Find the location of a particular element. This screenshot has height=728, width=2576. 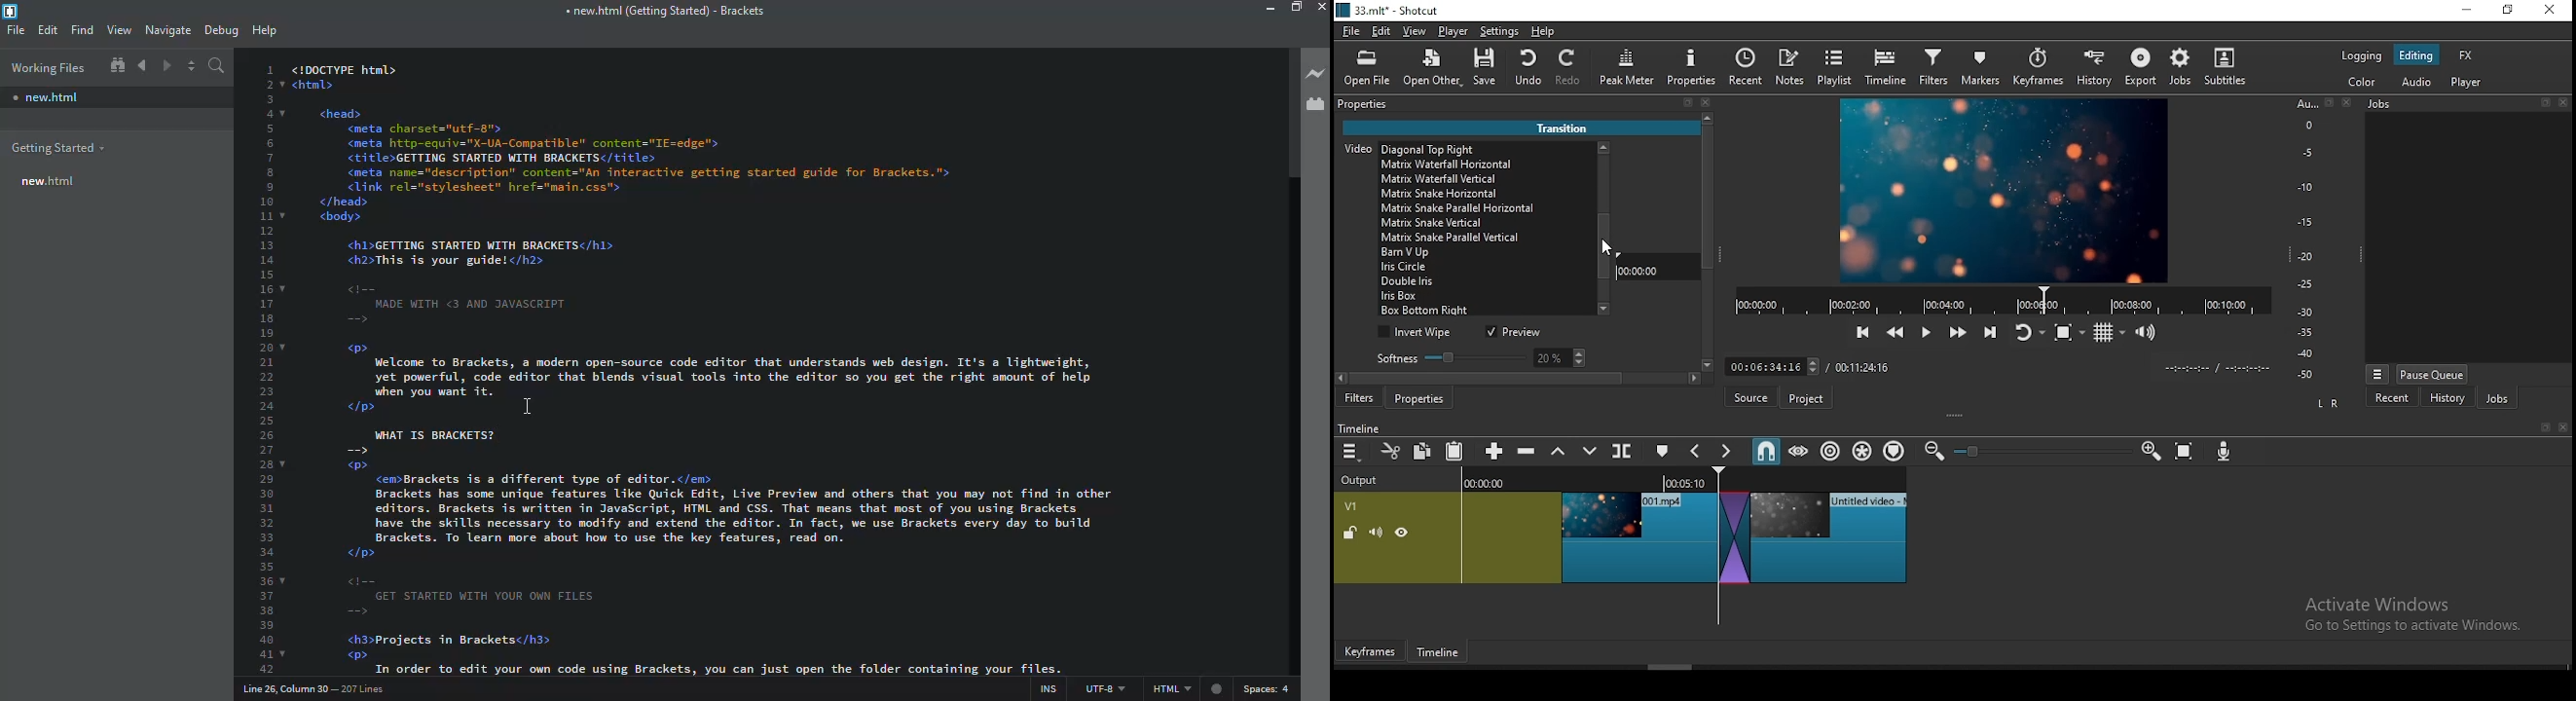

maximize is located at coordinates (1296, 7).